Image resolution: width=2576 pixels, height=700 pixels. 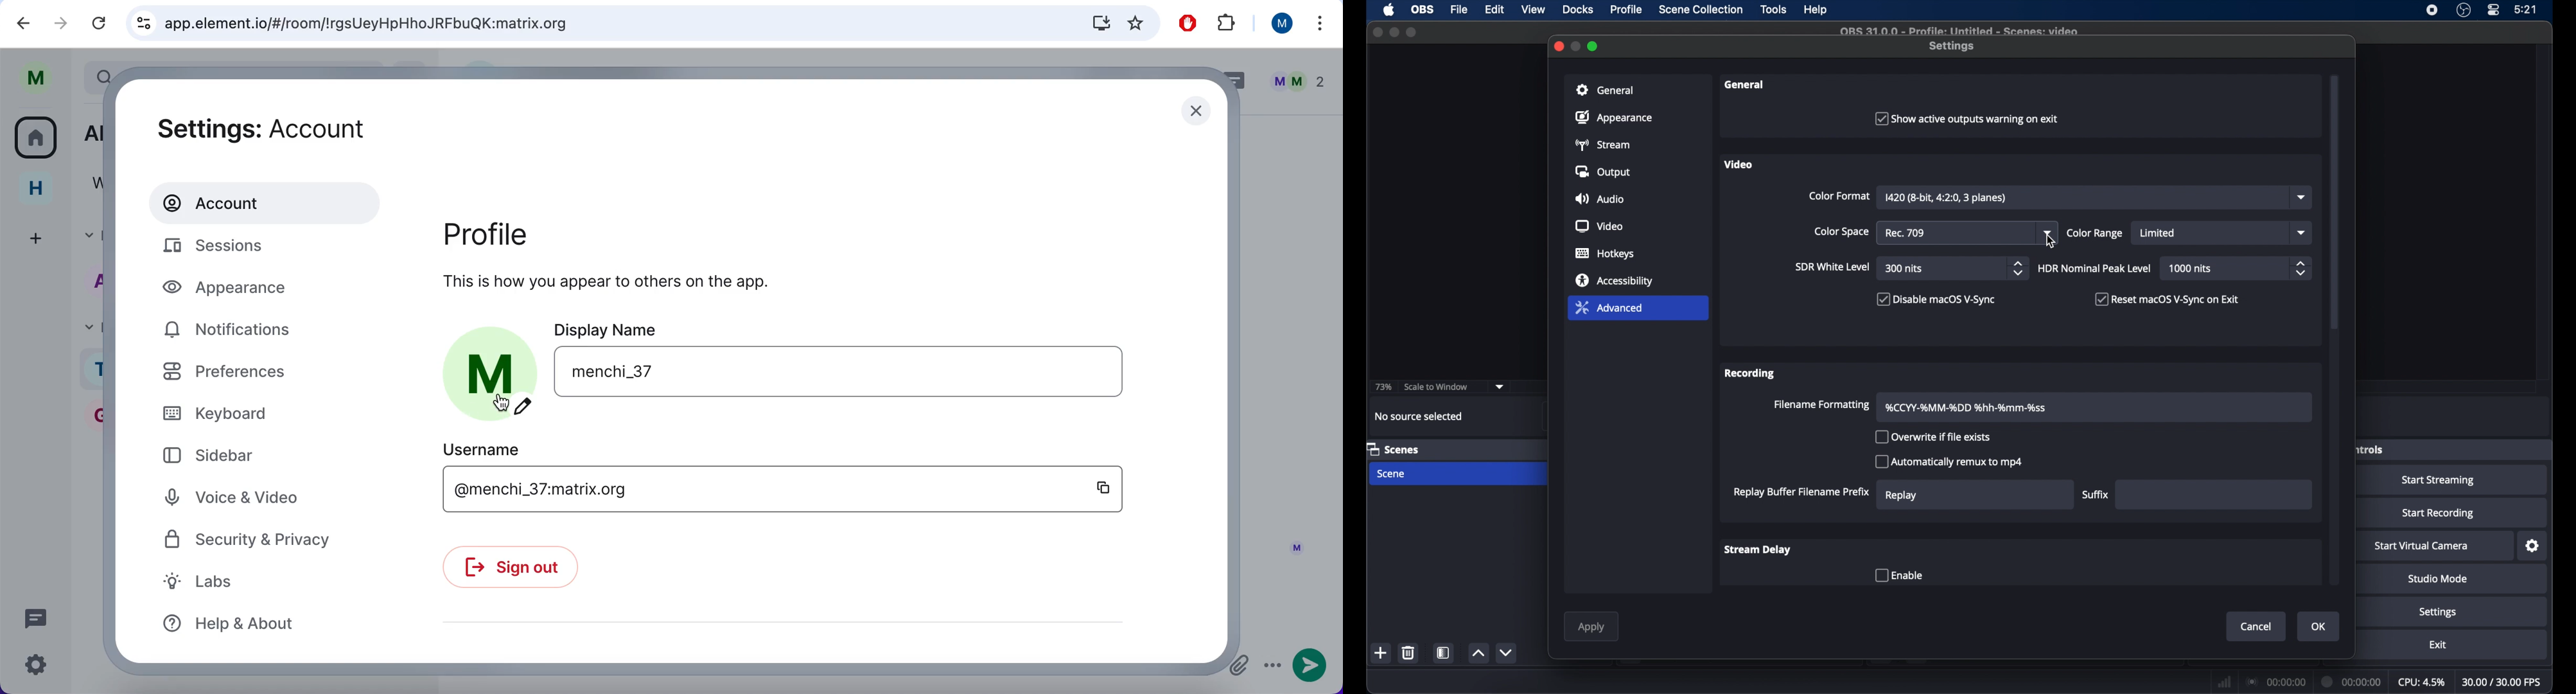 I want to click on output, so click(x=1602, y=172).